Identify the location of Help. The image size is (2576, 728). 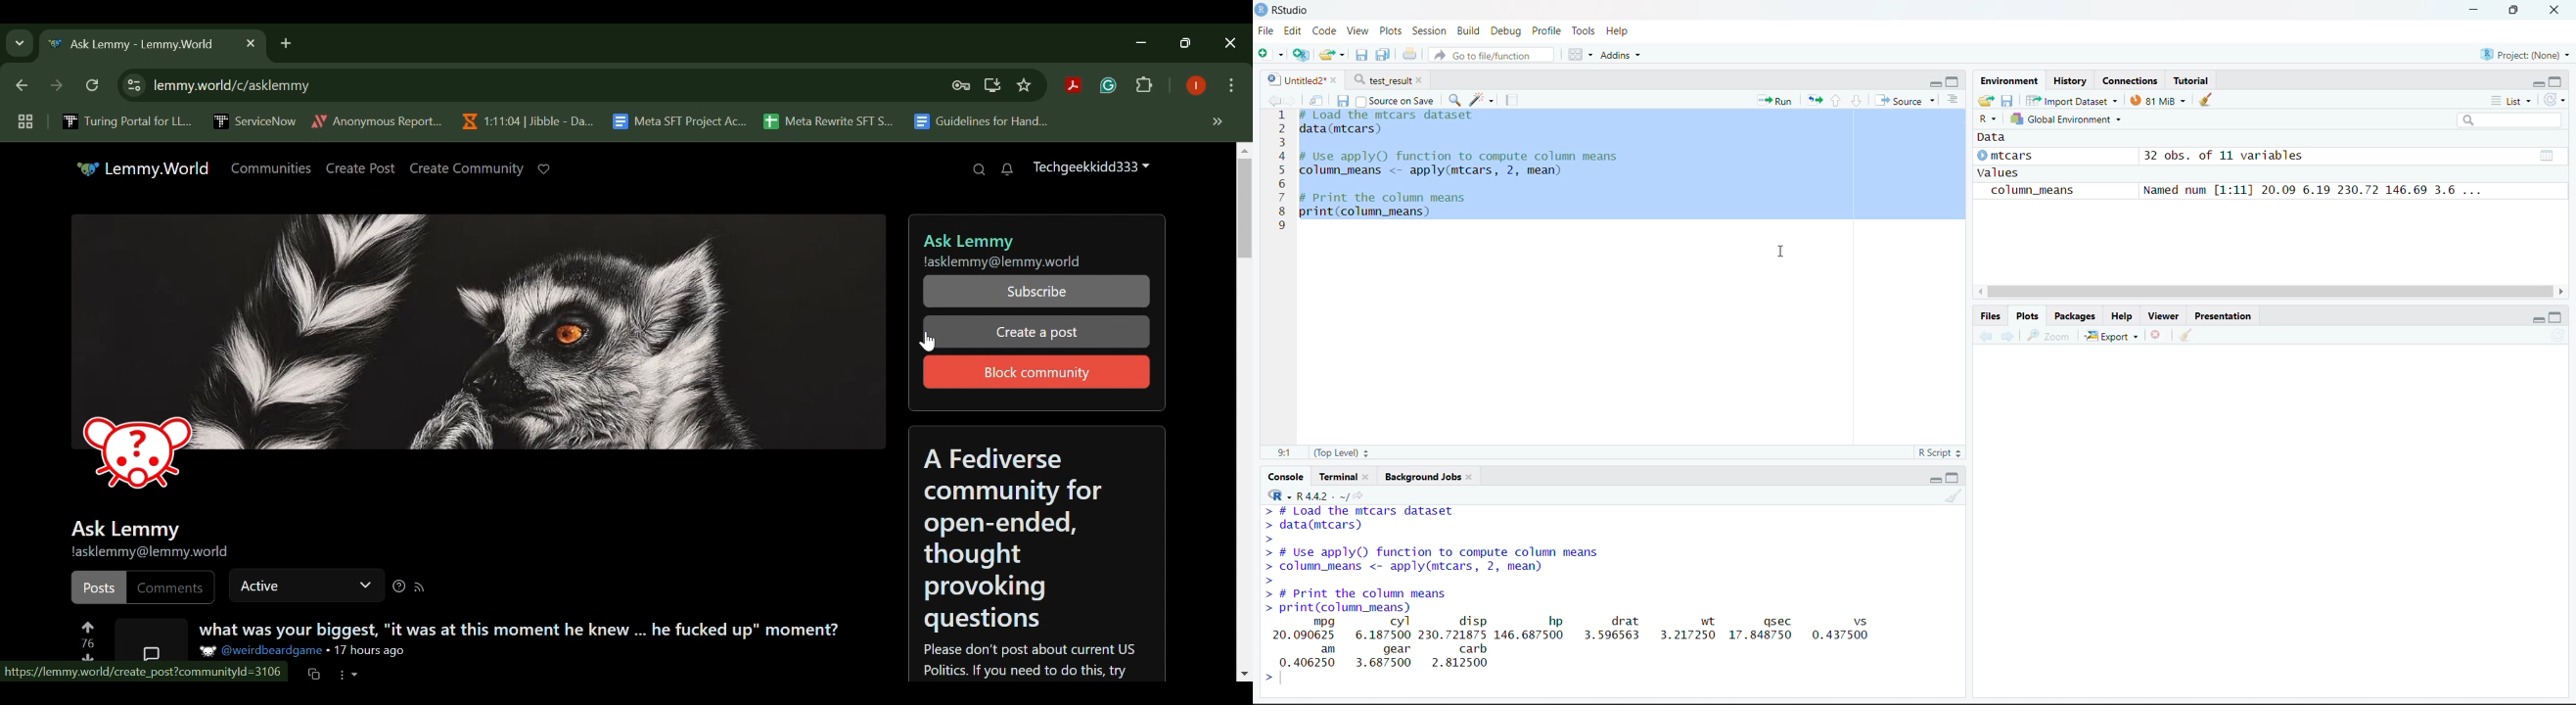
(1622, 31).